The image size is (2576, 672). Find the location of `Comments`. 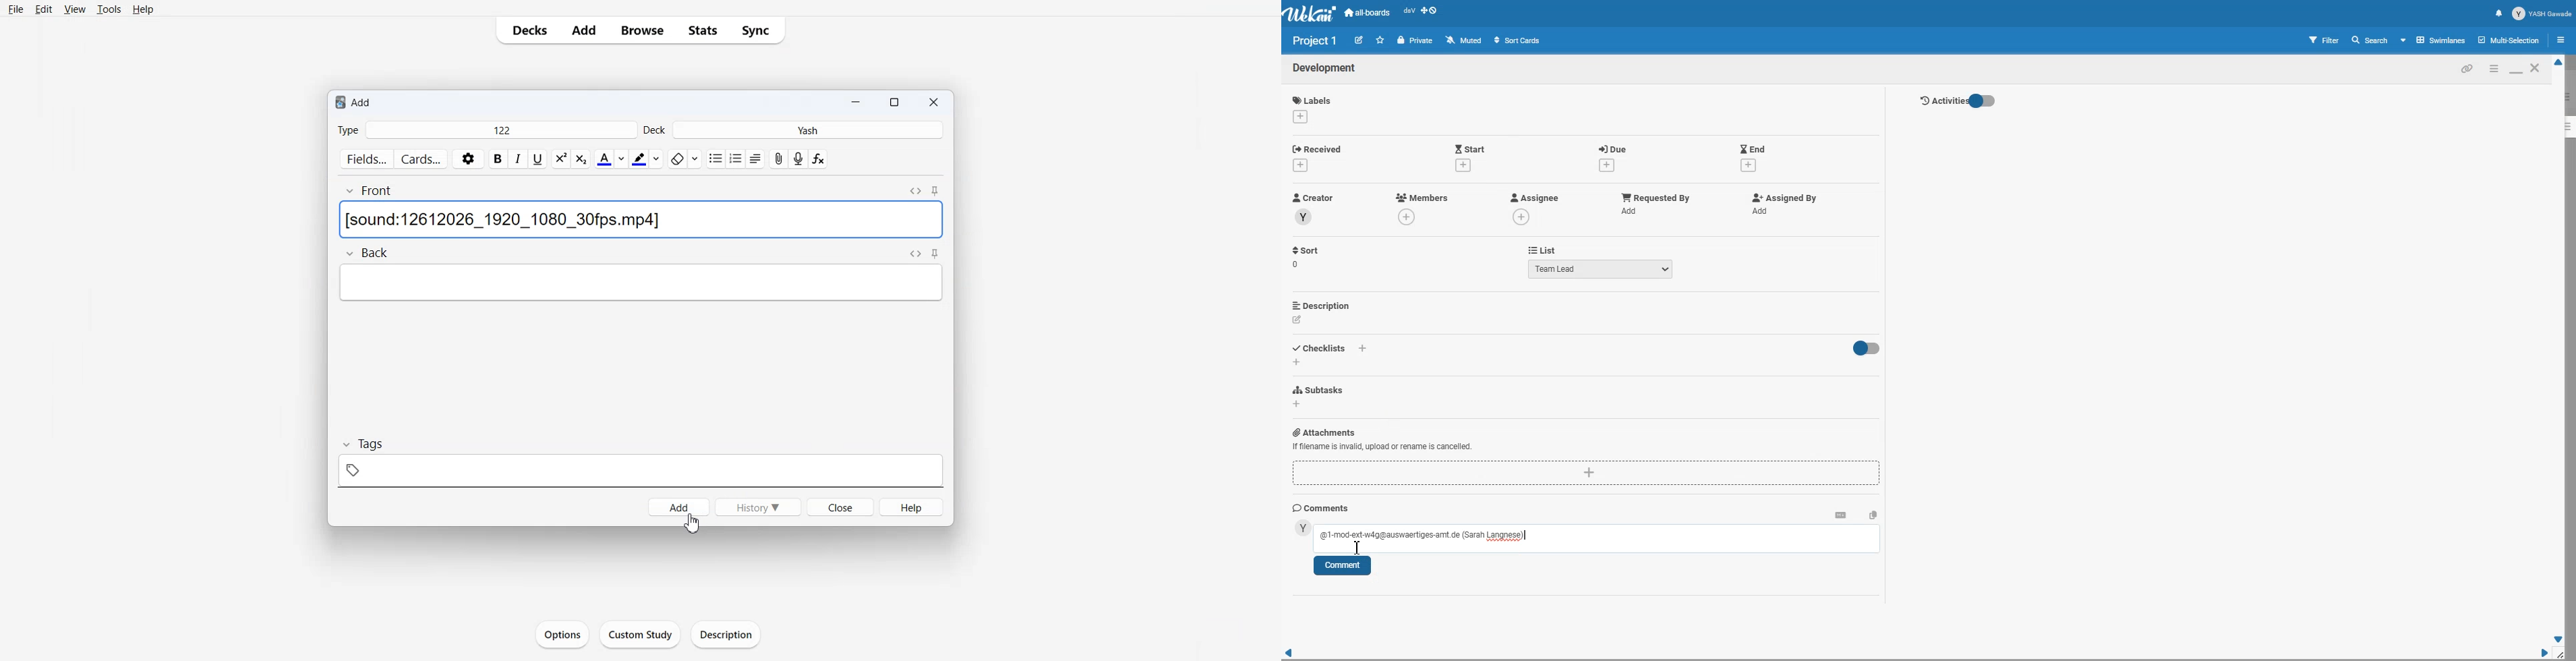

Comments is located at coordinates (1321, 508).